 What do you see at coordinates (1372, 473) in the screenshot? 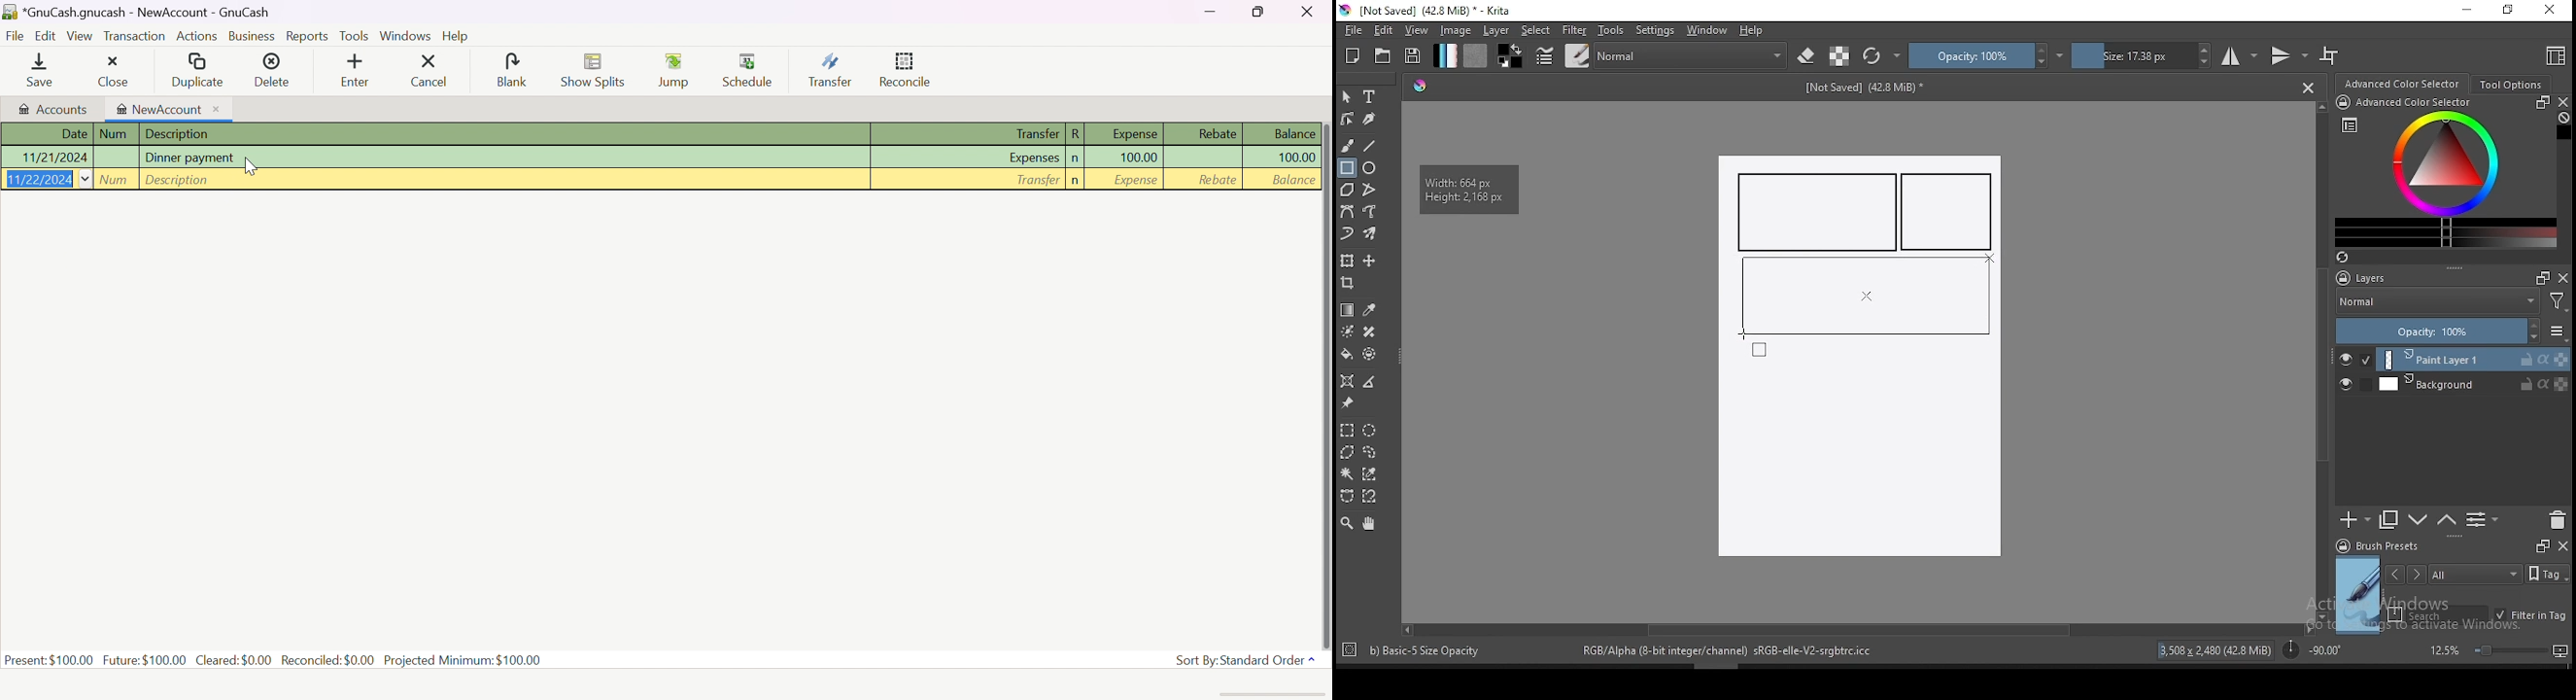
I see `similar color selection tool` at bounding box center [1372, 473].